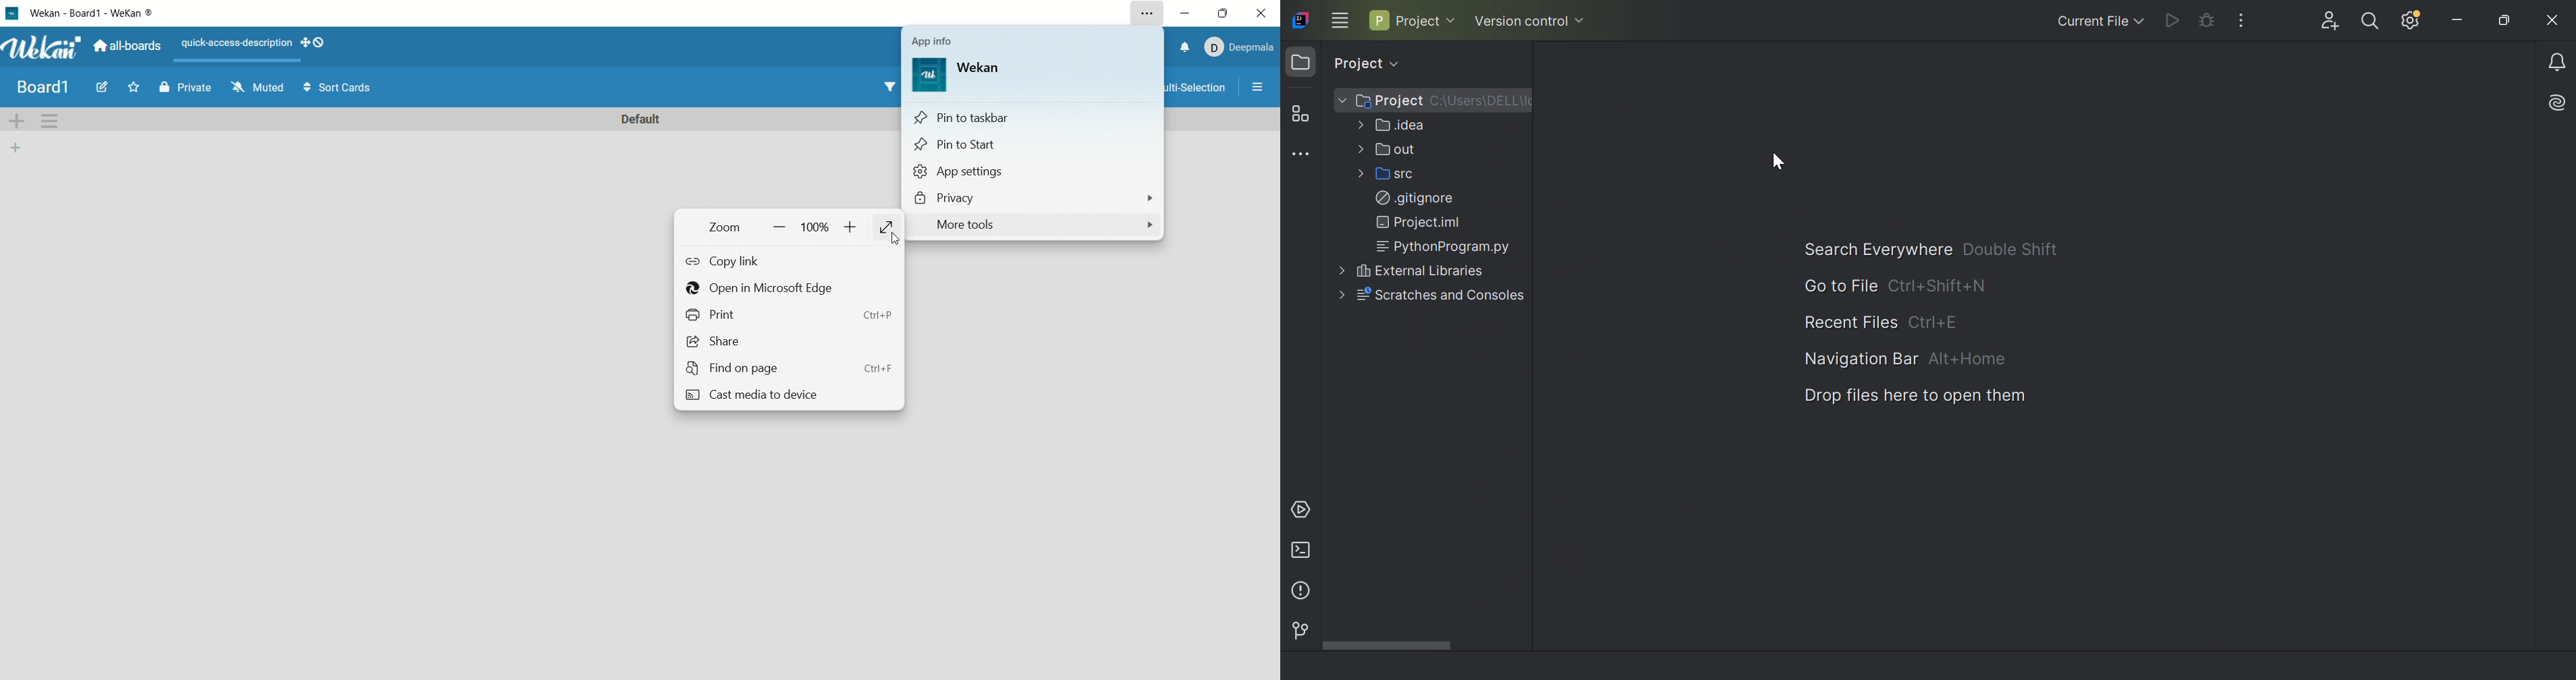  What do you see at coordinates (1303, 19) in the screenshot?
I see `IntelliJ IDEA icon` at bounding box center [1303, 19].